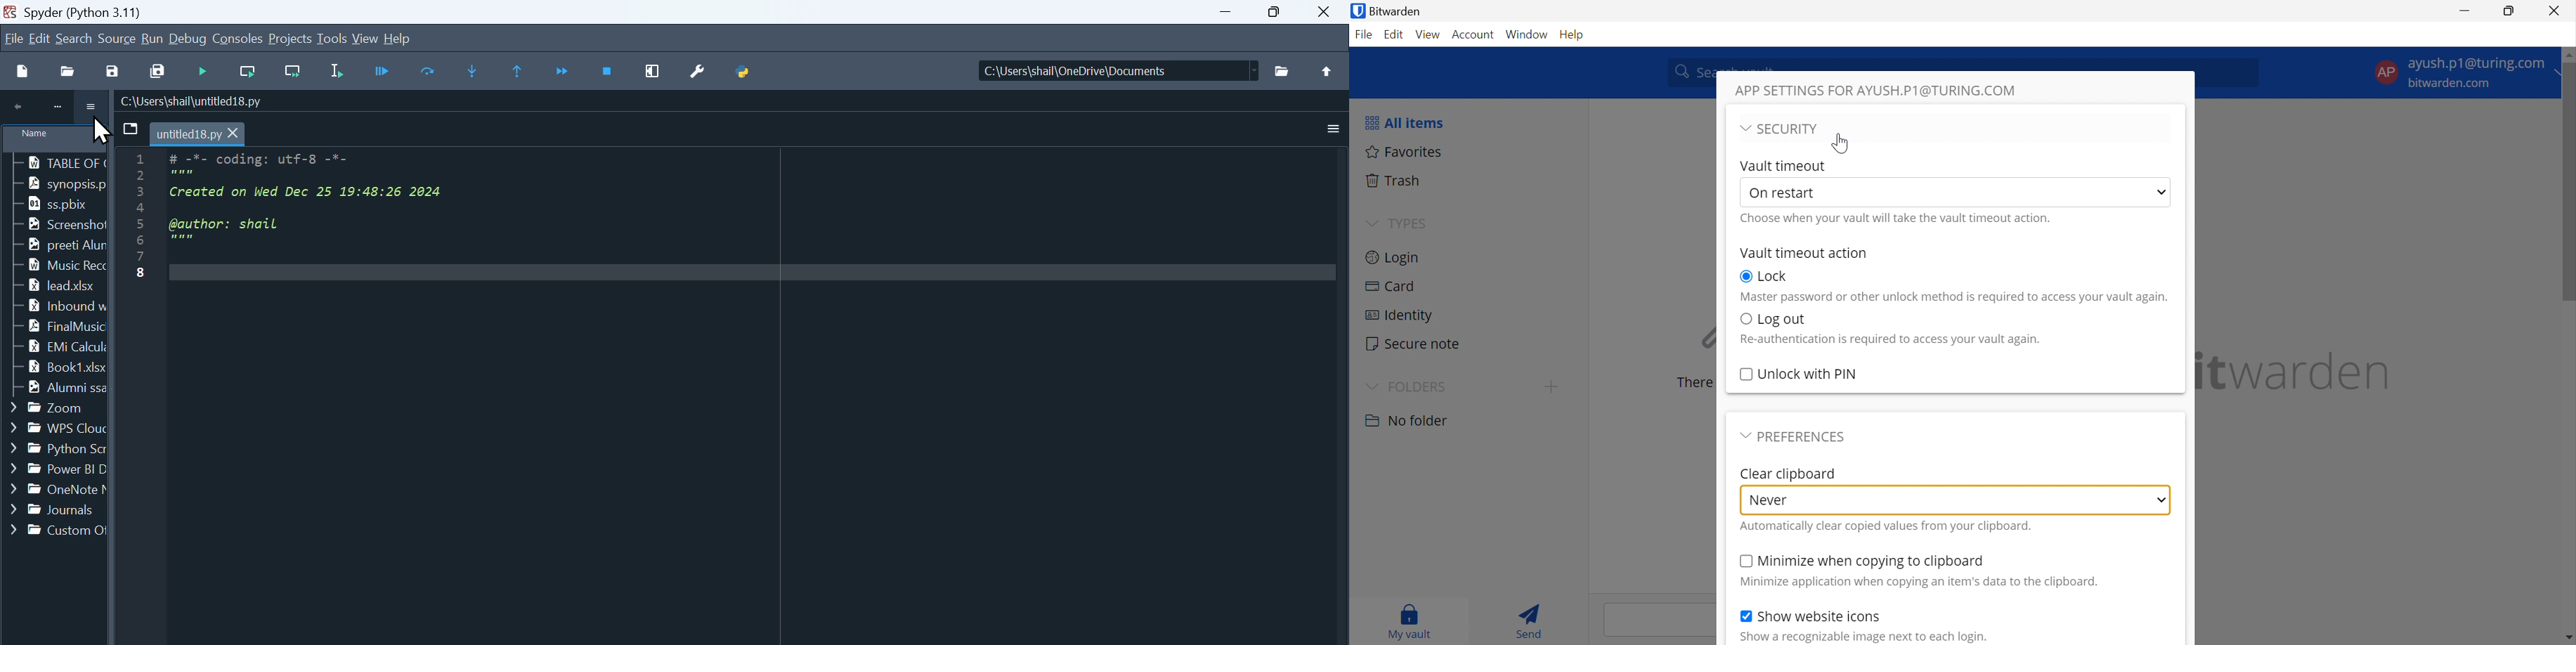 The image size is (2576, 672). Describe the element at coordinates (192, 101) in the screenshot. I see `C:\users\shail\untitled18.py` at that location.